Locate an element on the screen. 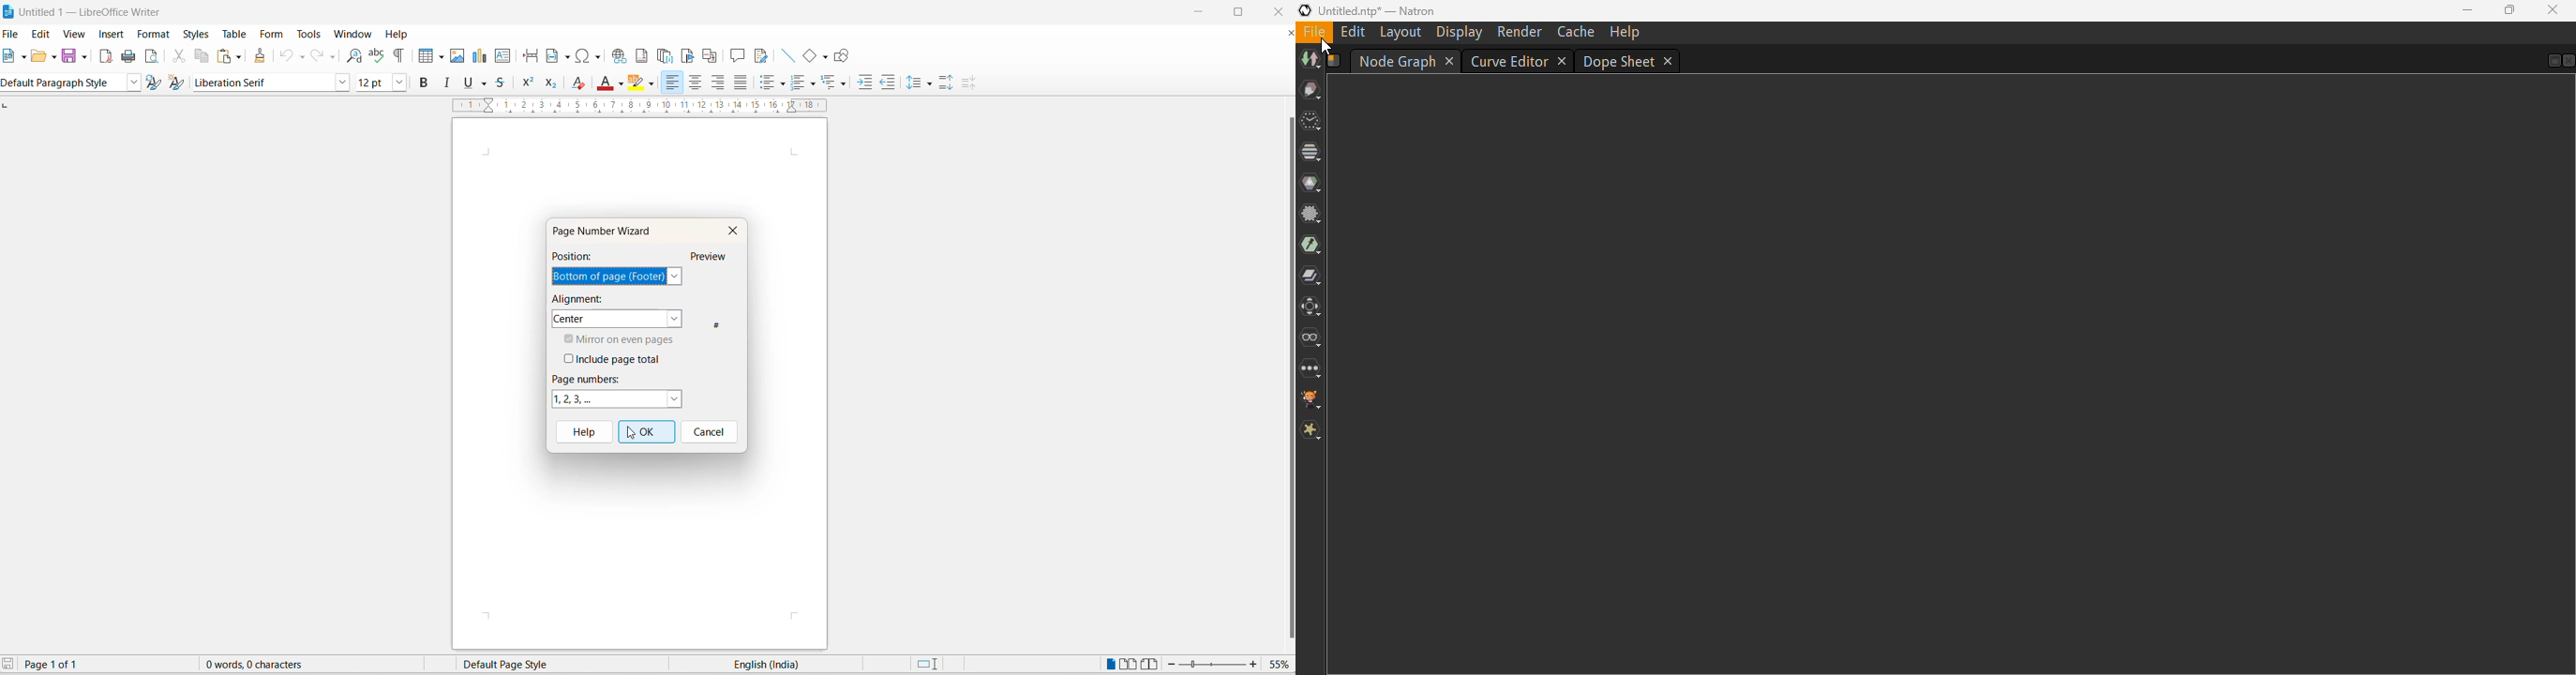  insert text is located at coordinates (504, 56).